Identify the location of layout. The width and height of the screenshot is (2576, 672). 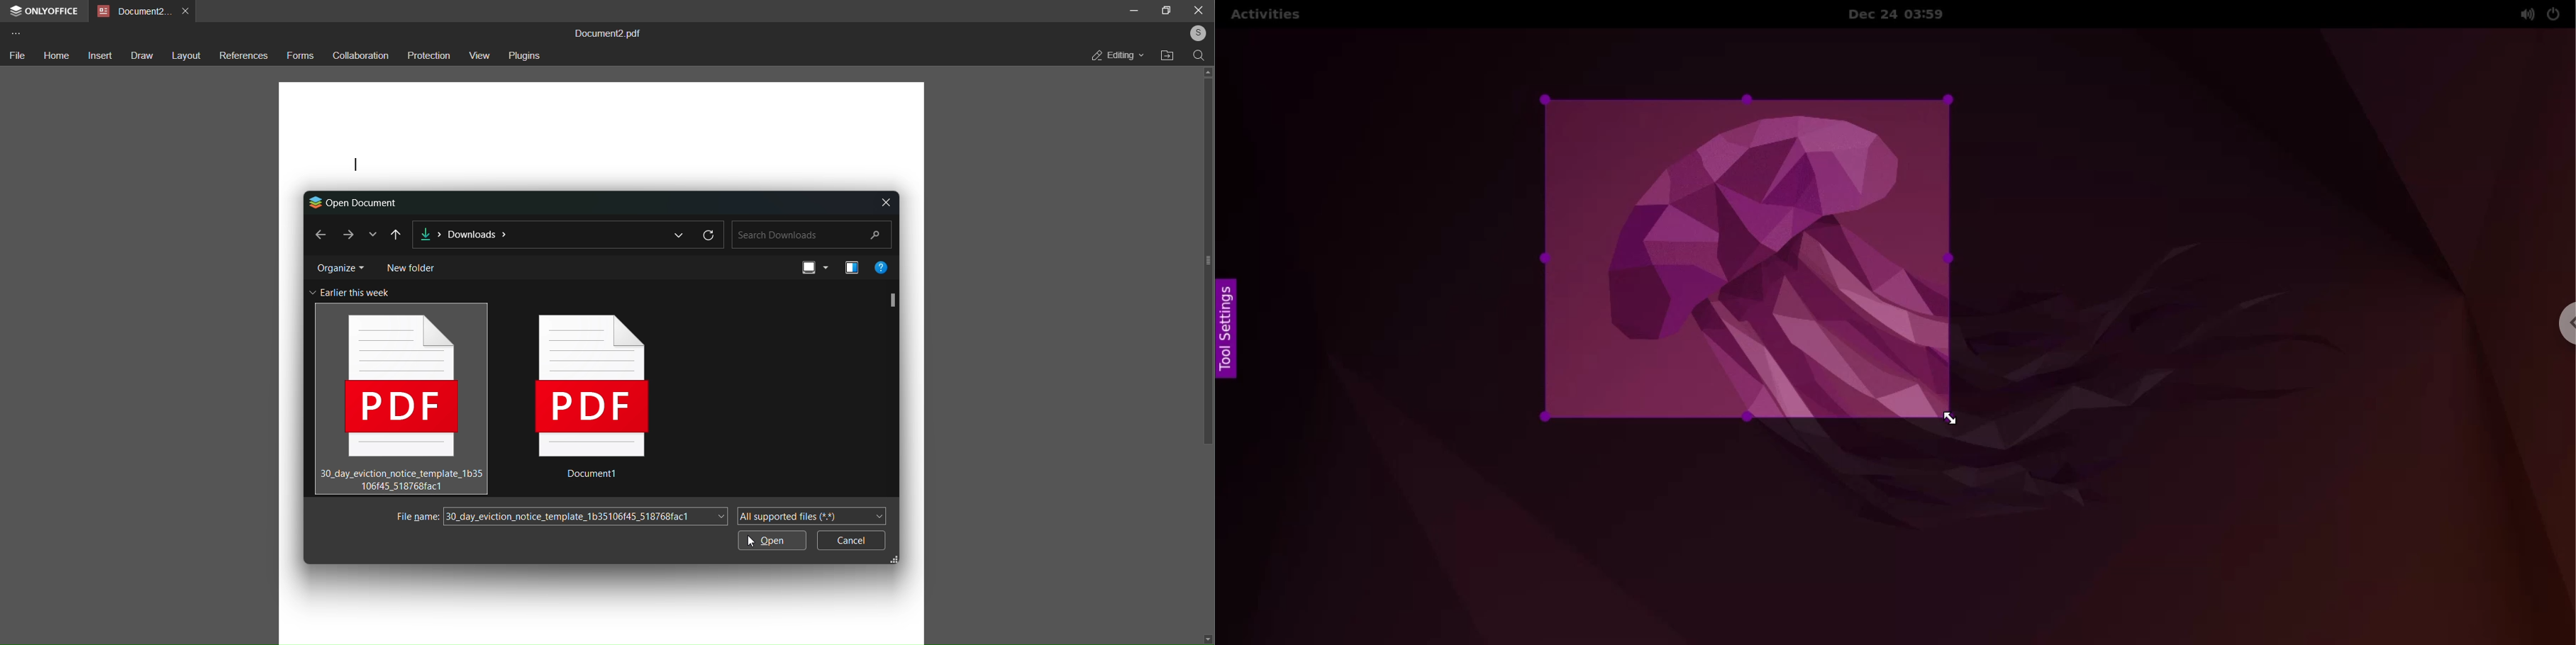
(187, 56).